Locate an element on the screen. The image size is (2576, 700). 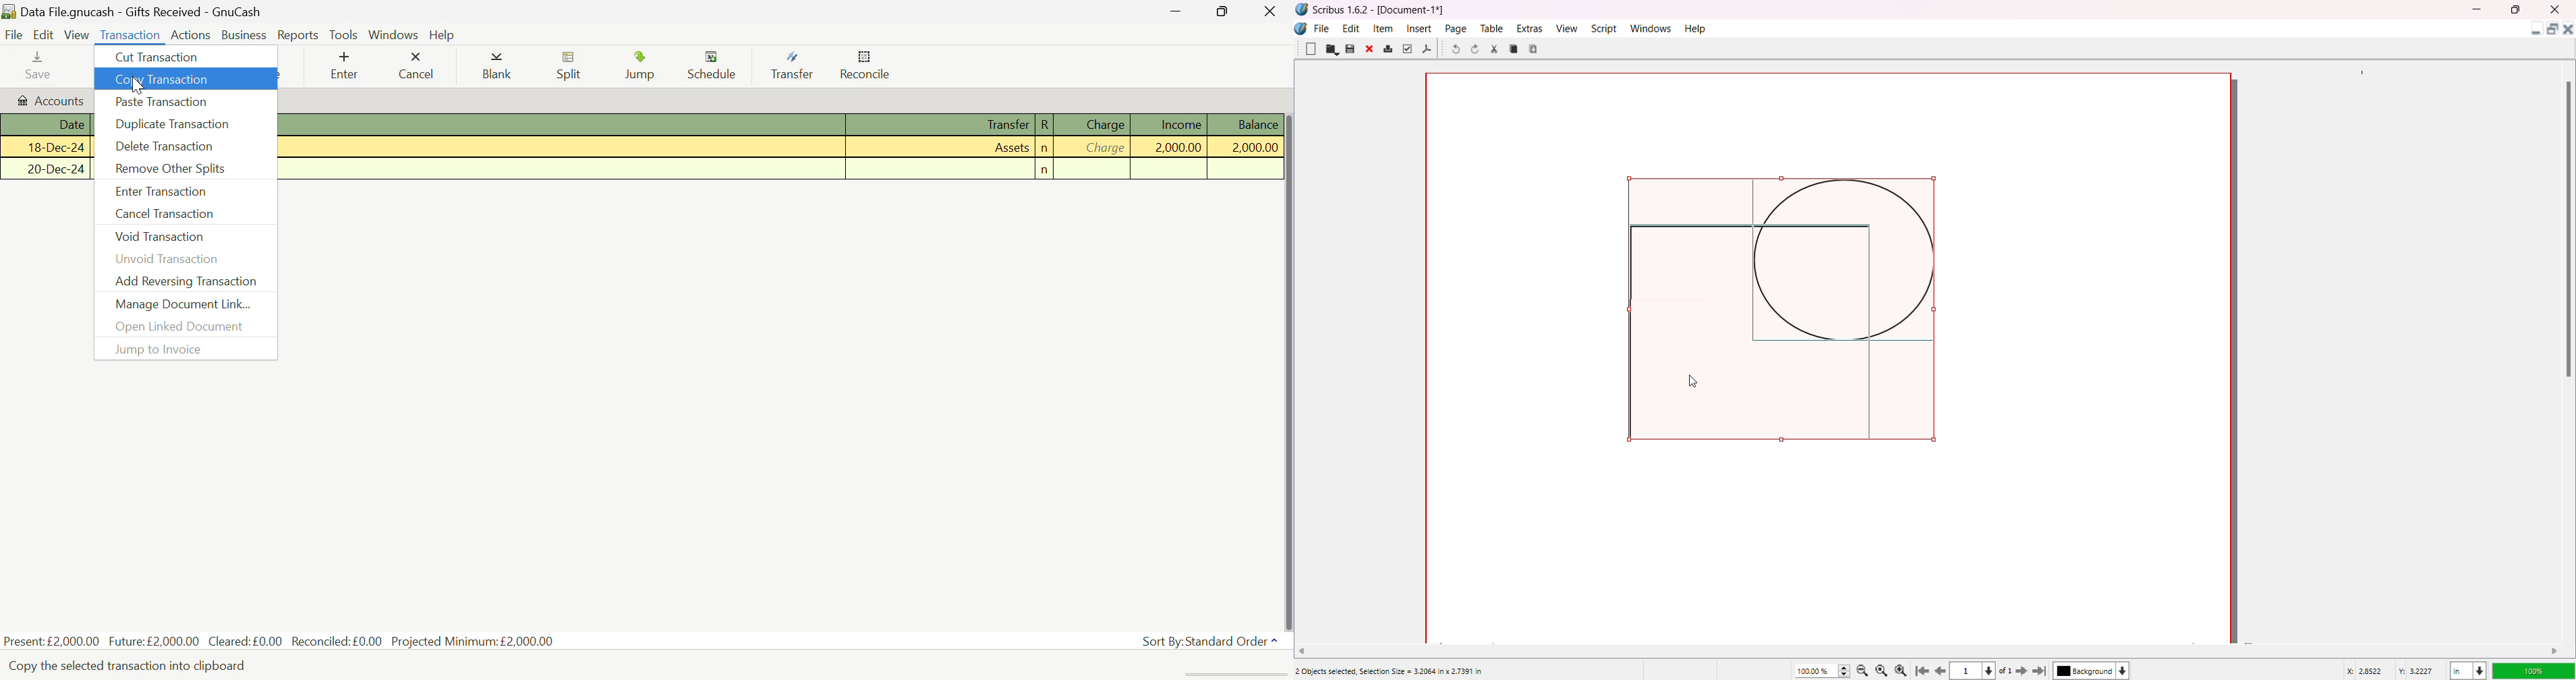
Sort By: Standard Order is located at coordinates (1212, 642).